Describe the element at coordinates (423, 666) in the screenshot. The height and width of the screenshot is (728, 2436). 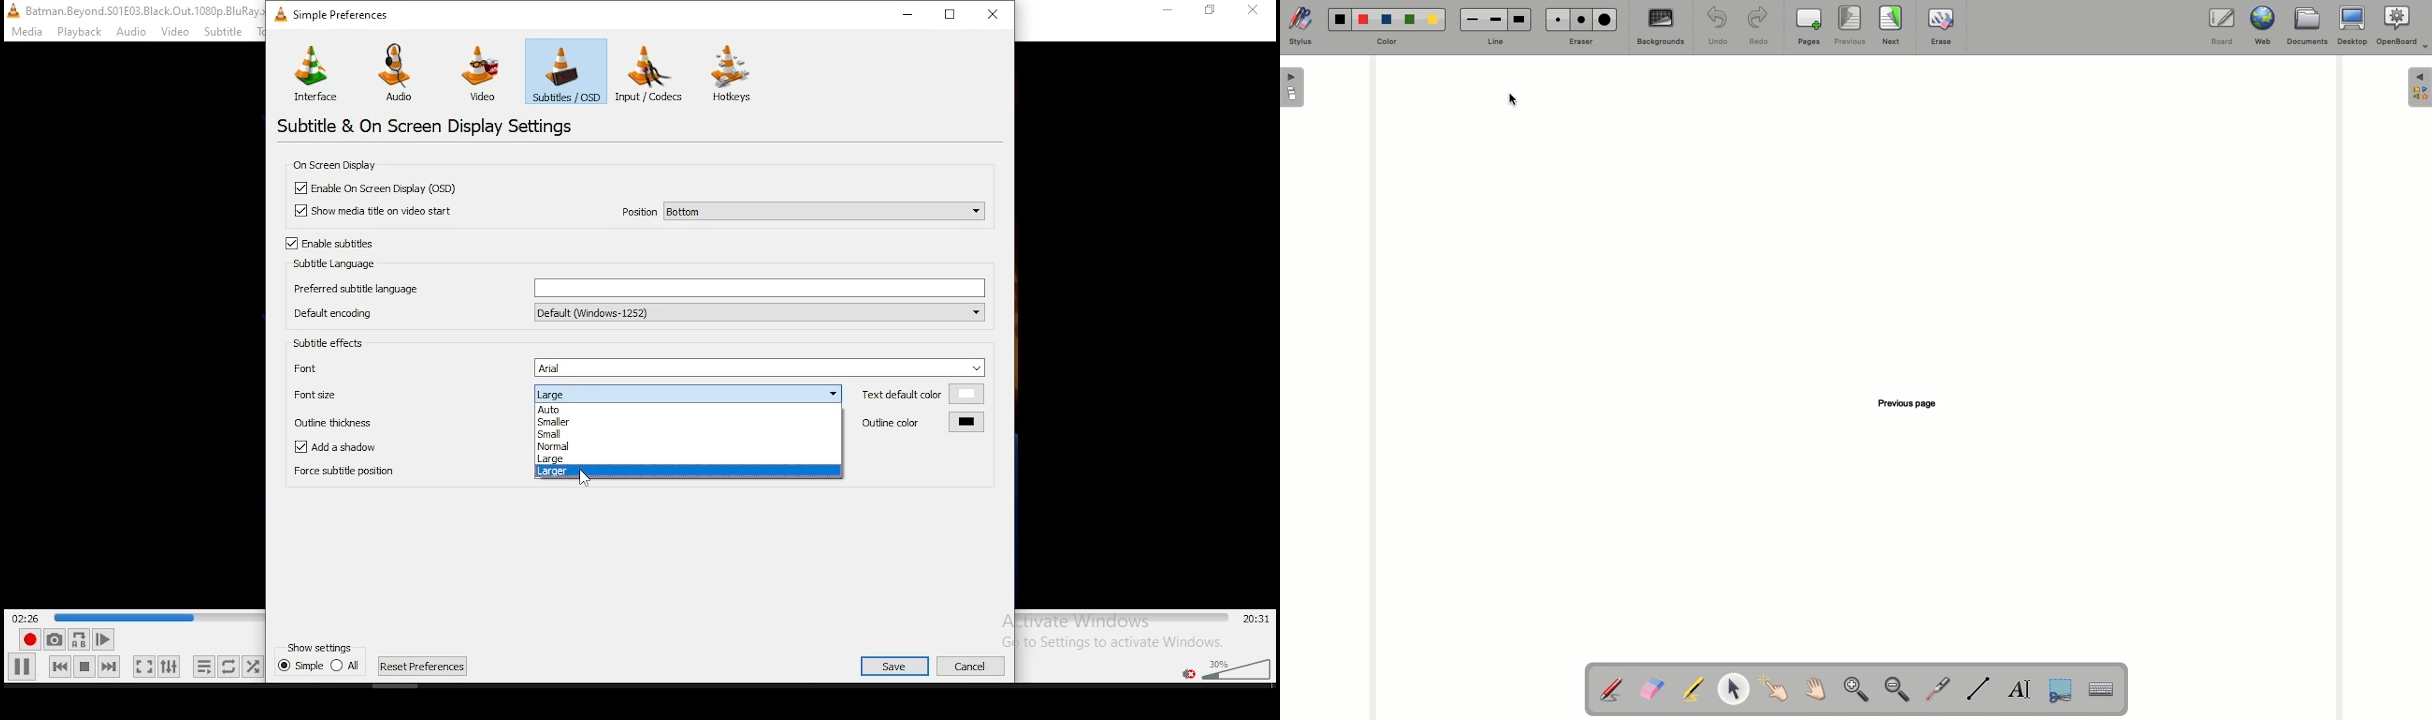
I see `reset preferences` at that location.